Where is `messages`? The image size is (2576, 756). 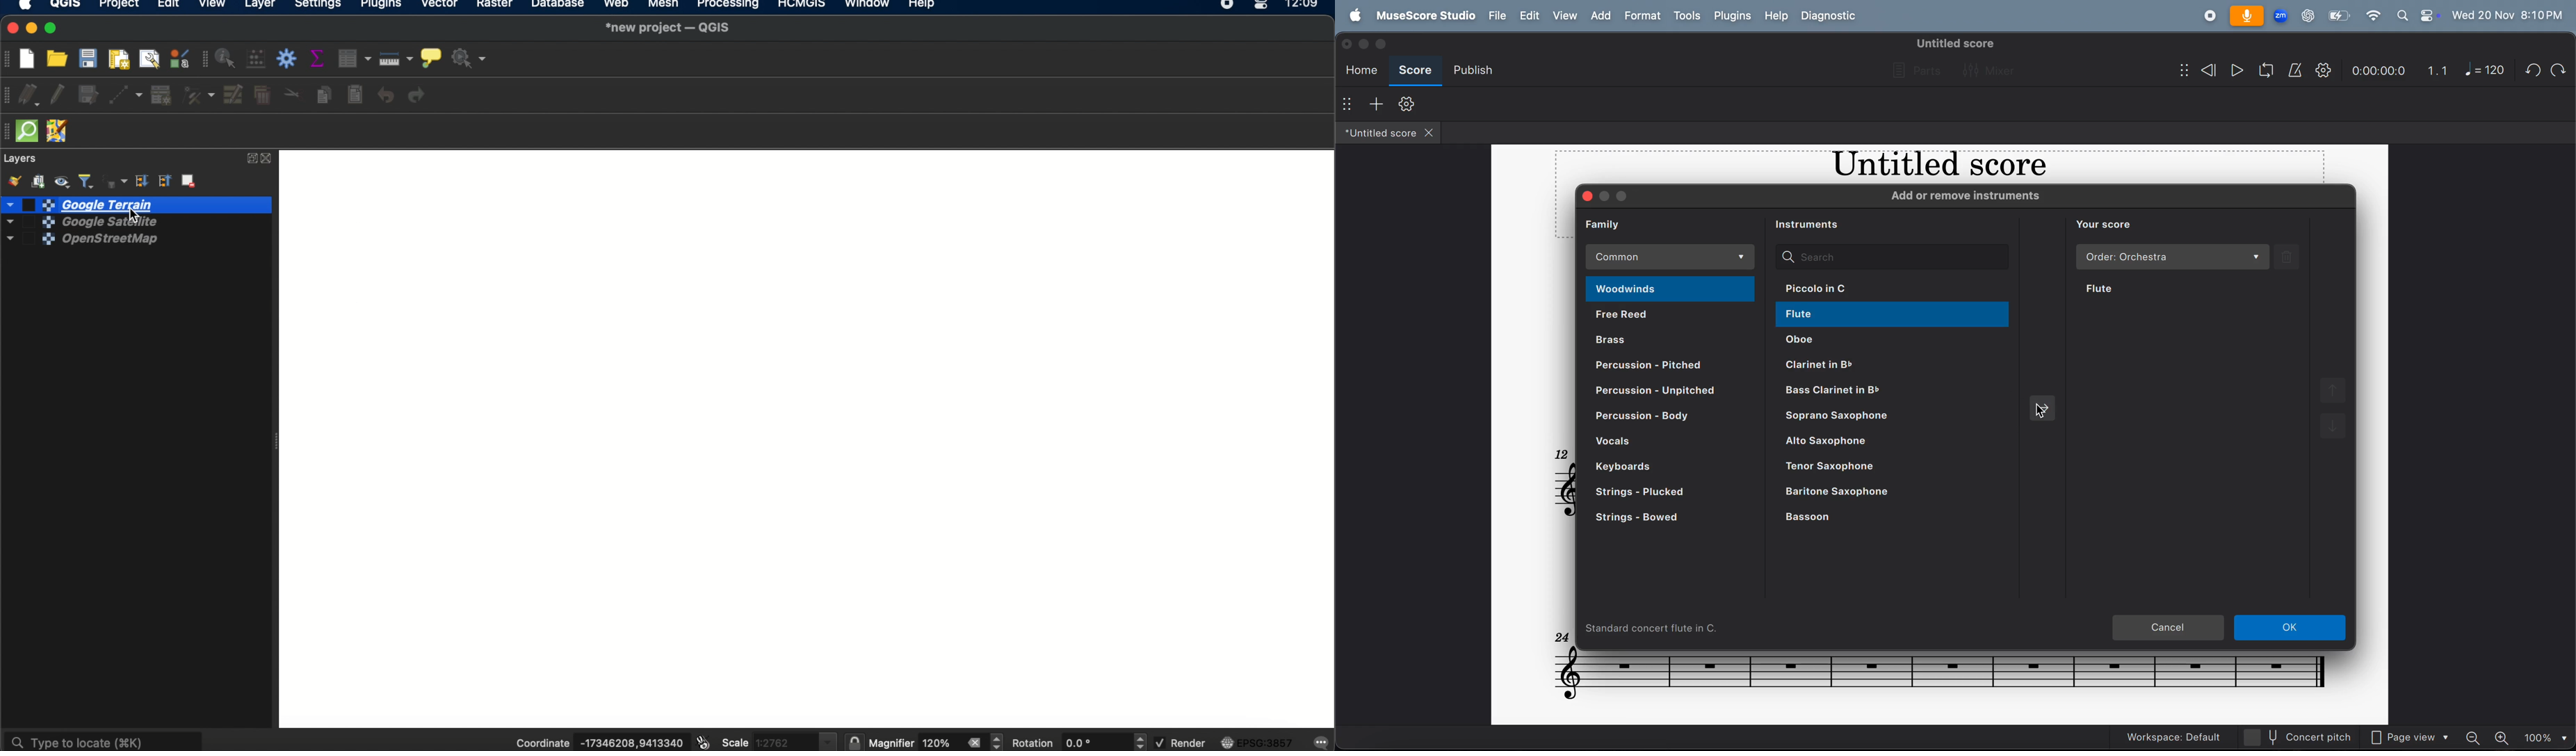 messages is located at coordinates (1322, 741).